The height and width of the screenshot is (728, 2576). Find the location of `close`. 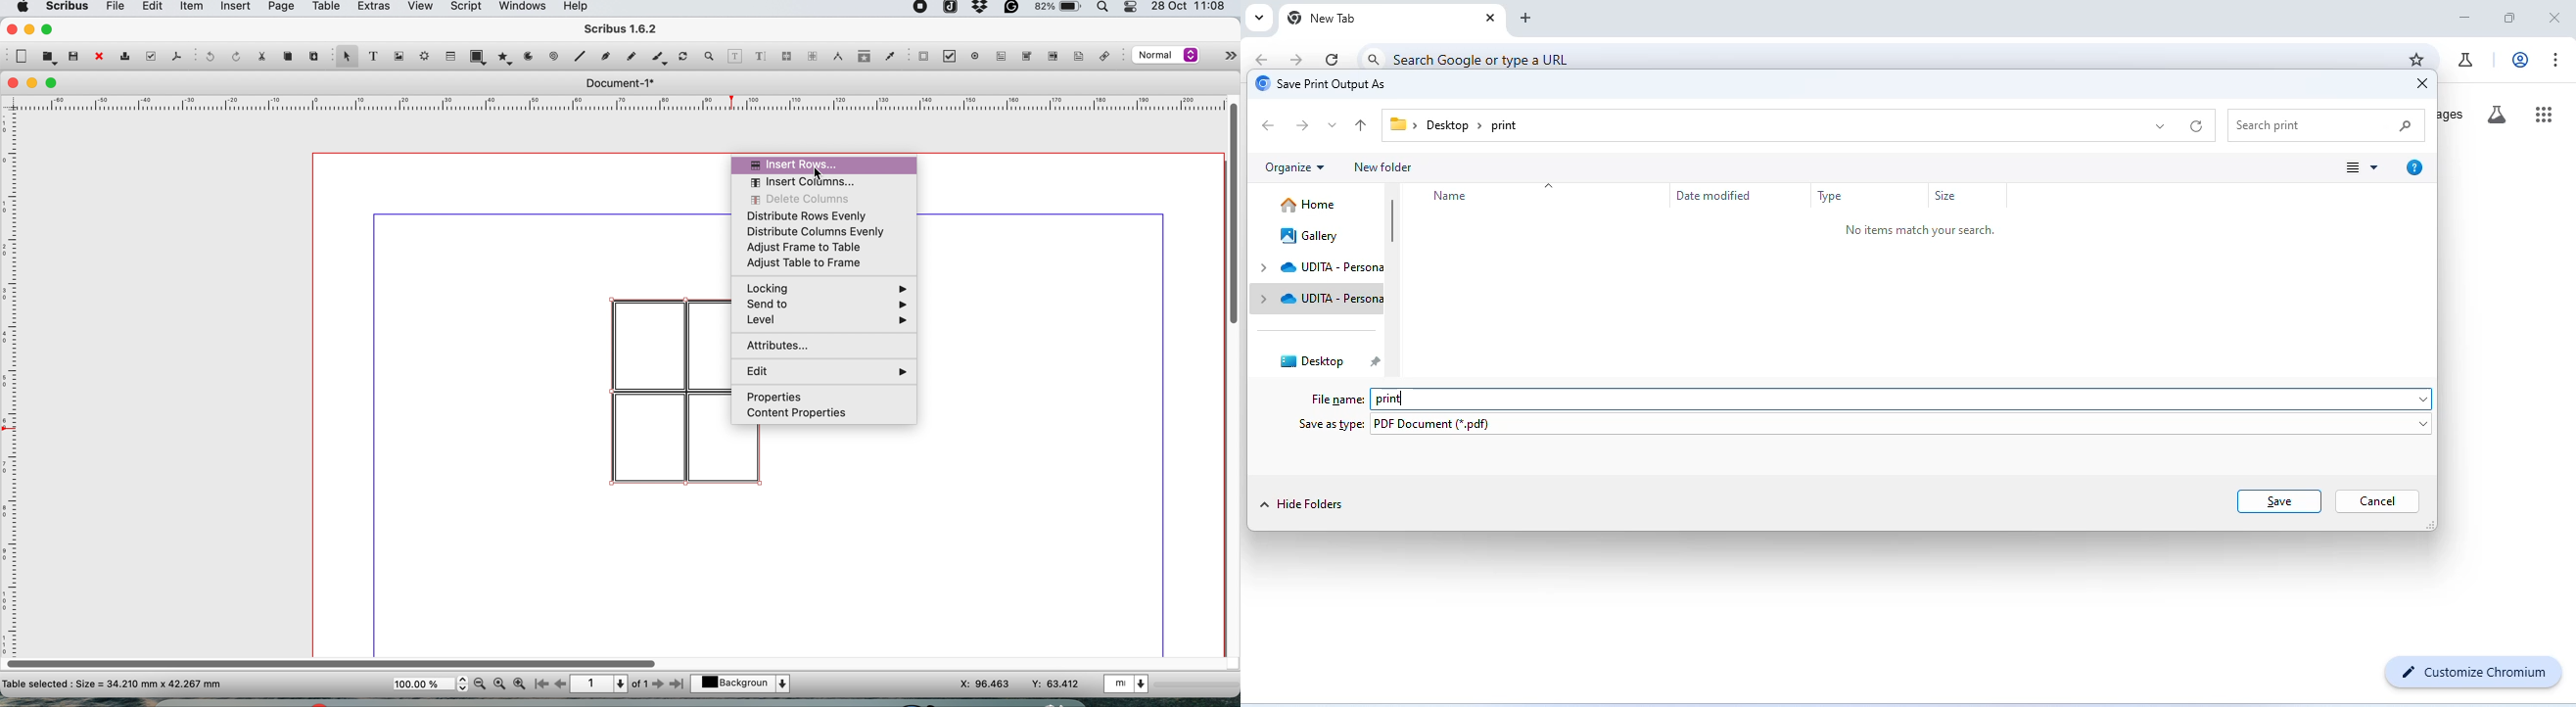

close is located at coordinates (2552, 17).